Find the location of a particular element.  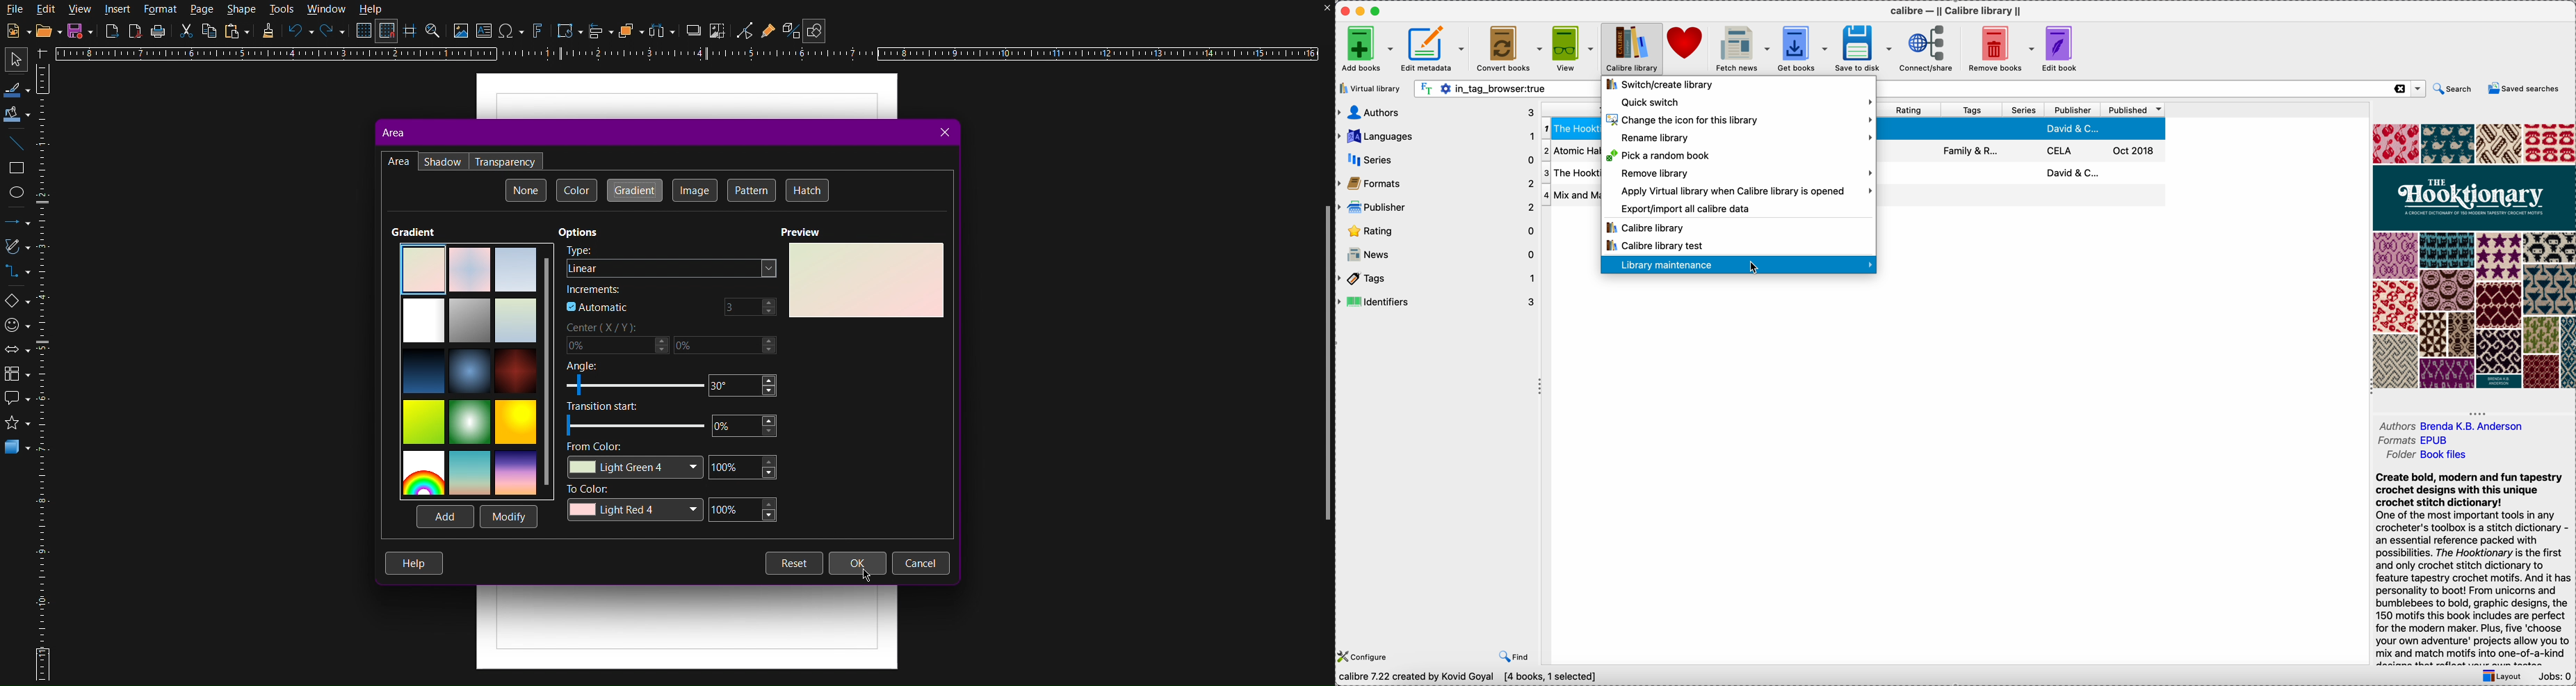

Number Value is located at coordinates (751, 308).